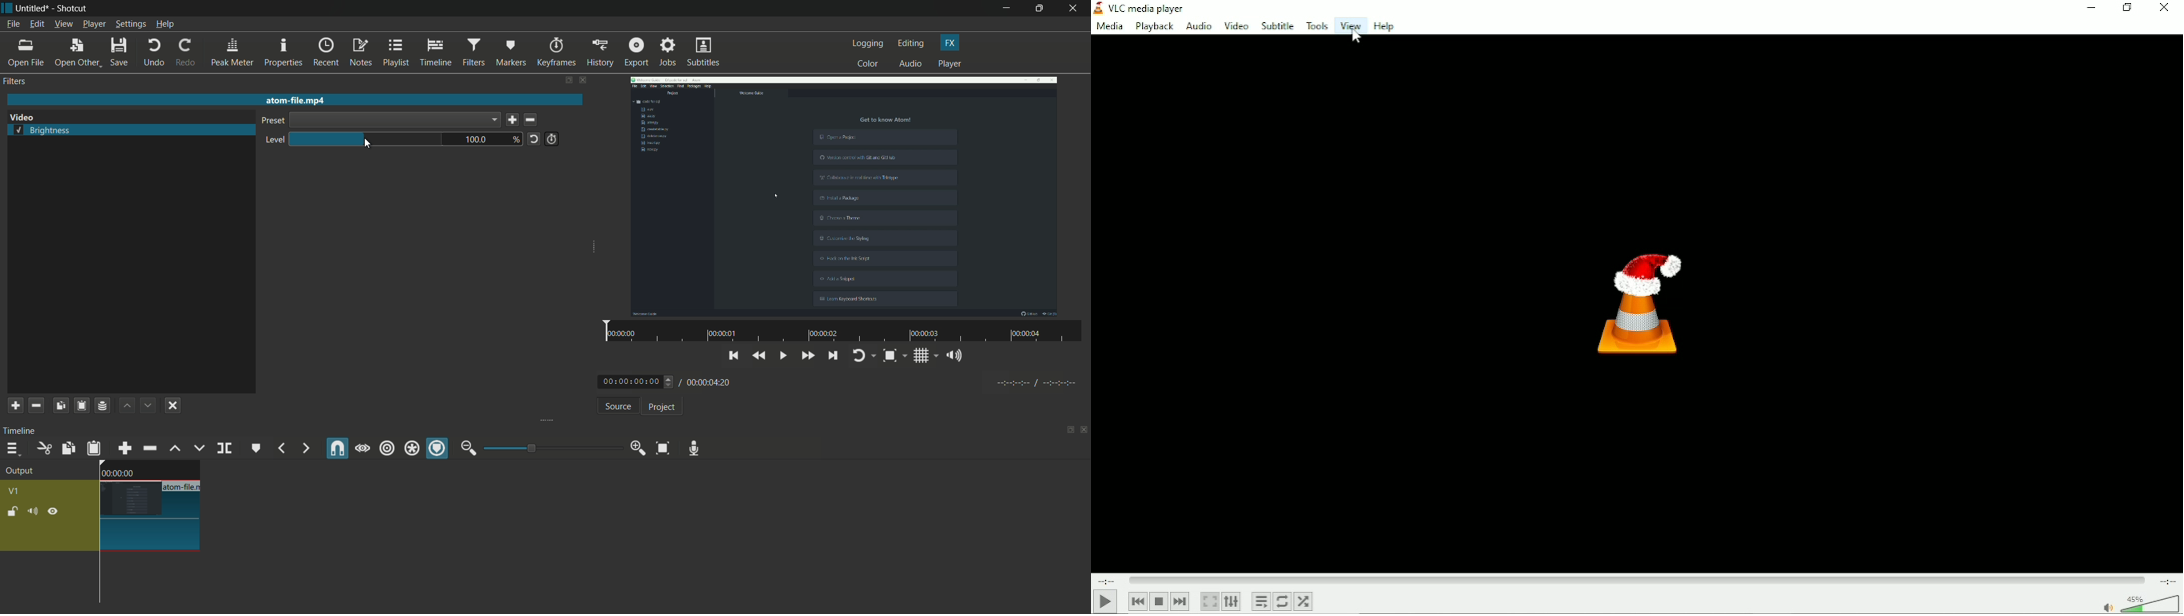 The image size is (2184, 616). I want to click on maximize, so click(1042, 9).